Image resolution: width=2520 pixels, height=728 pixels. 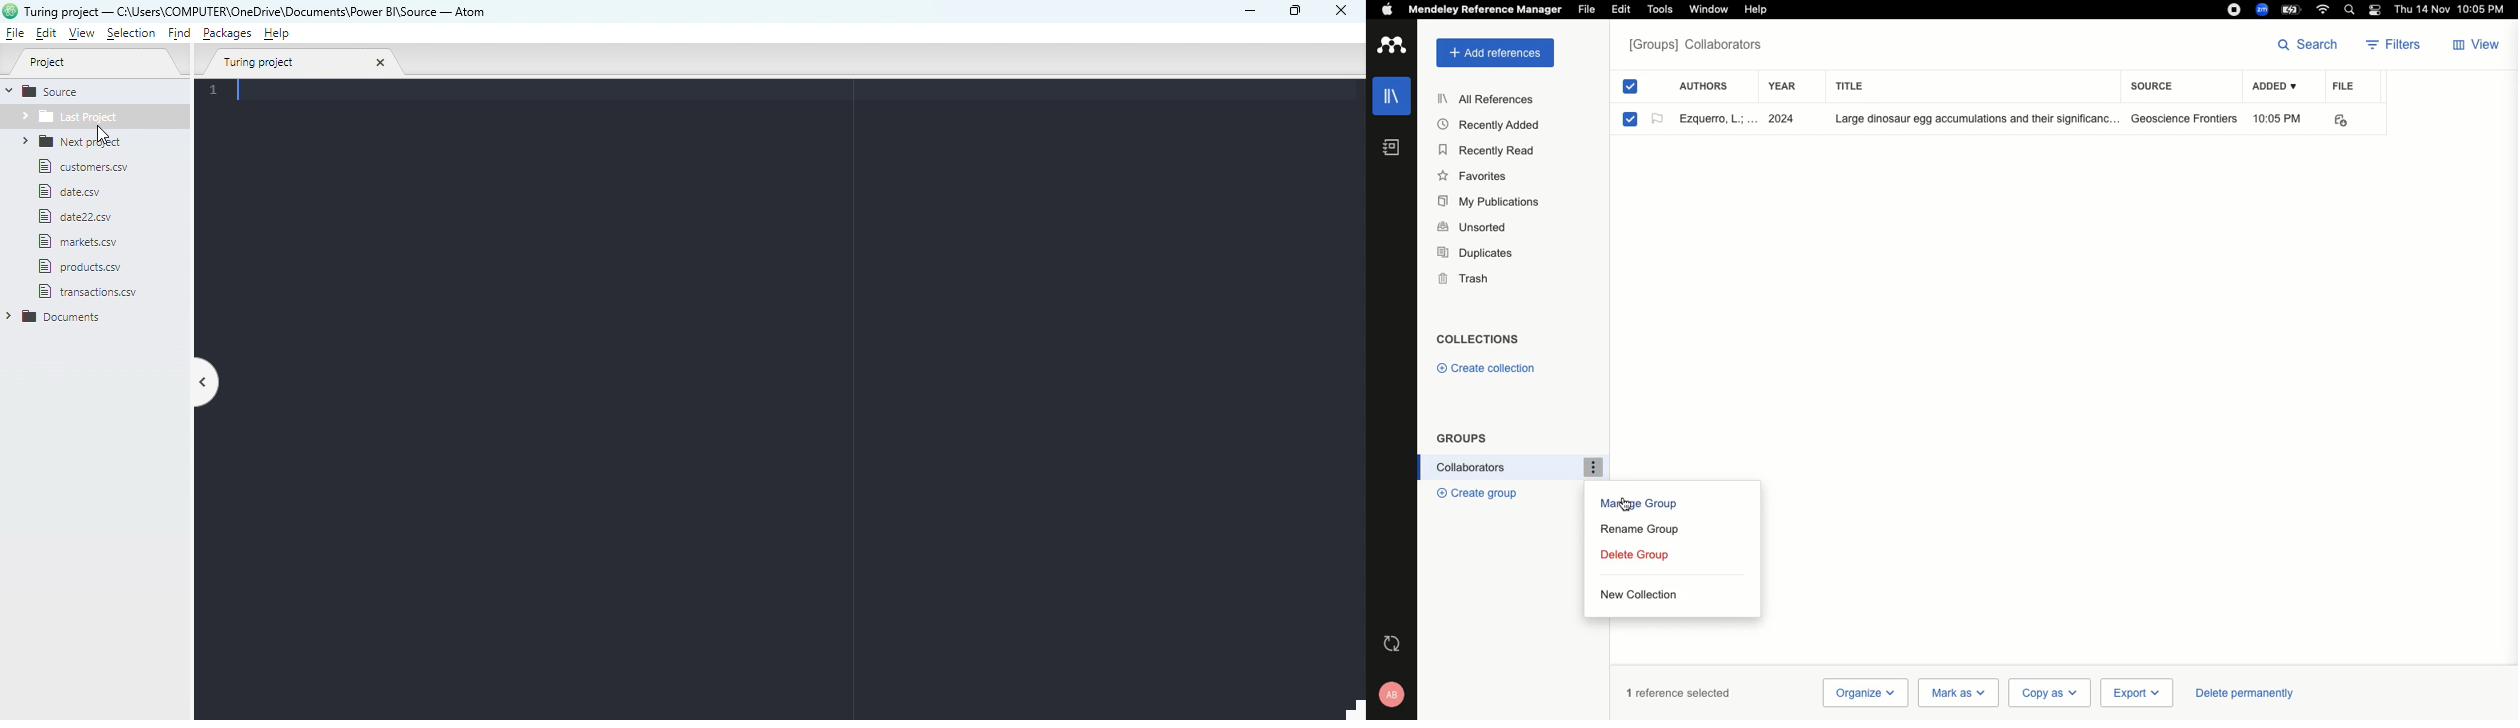 What do you see at coordinates (1483, 341) in the screenshot?
I see `Collections` at bounding box center [1483, 341].